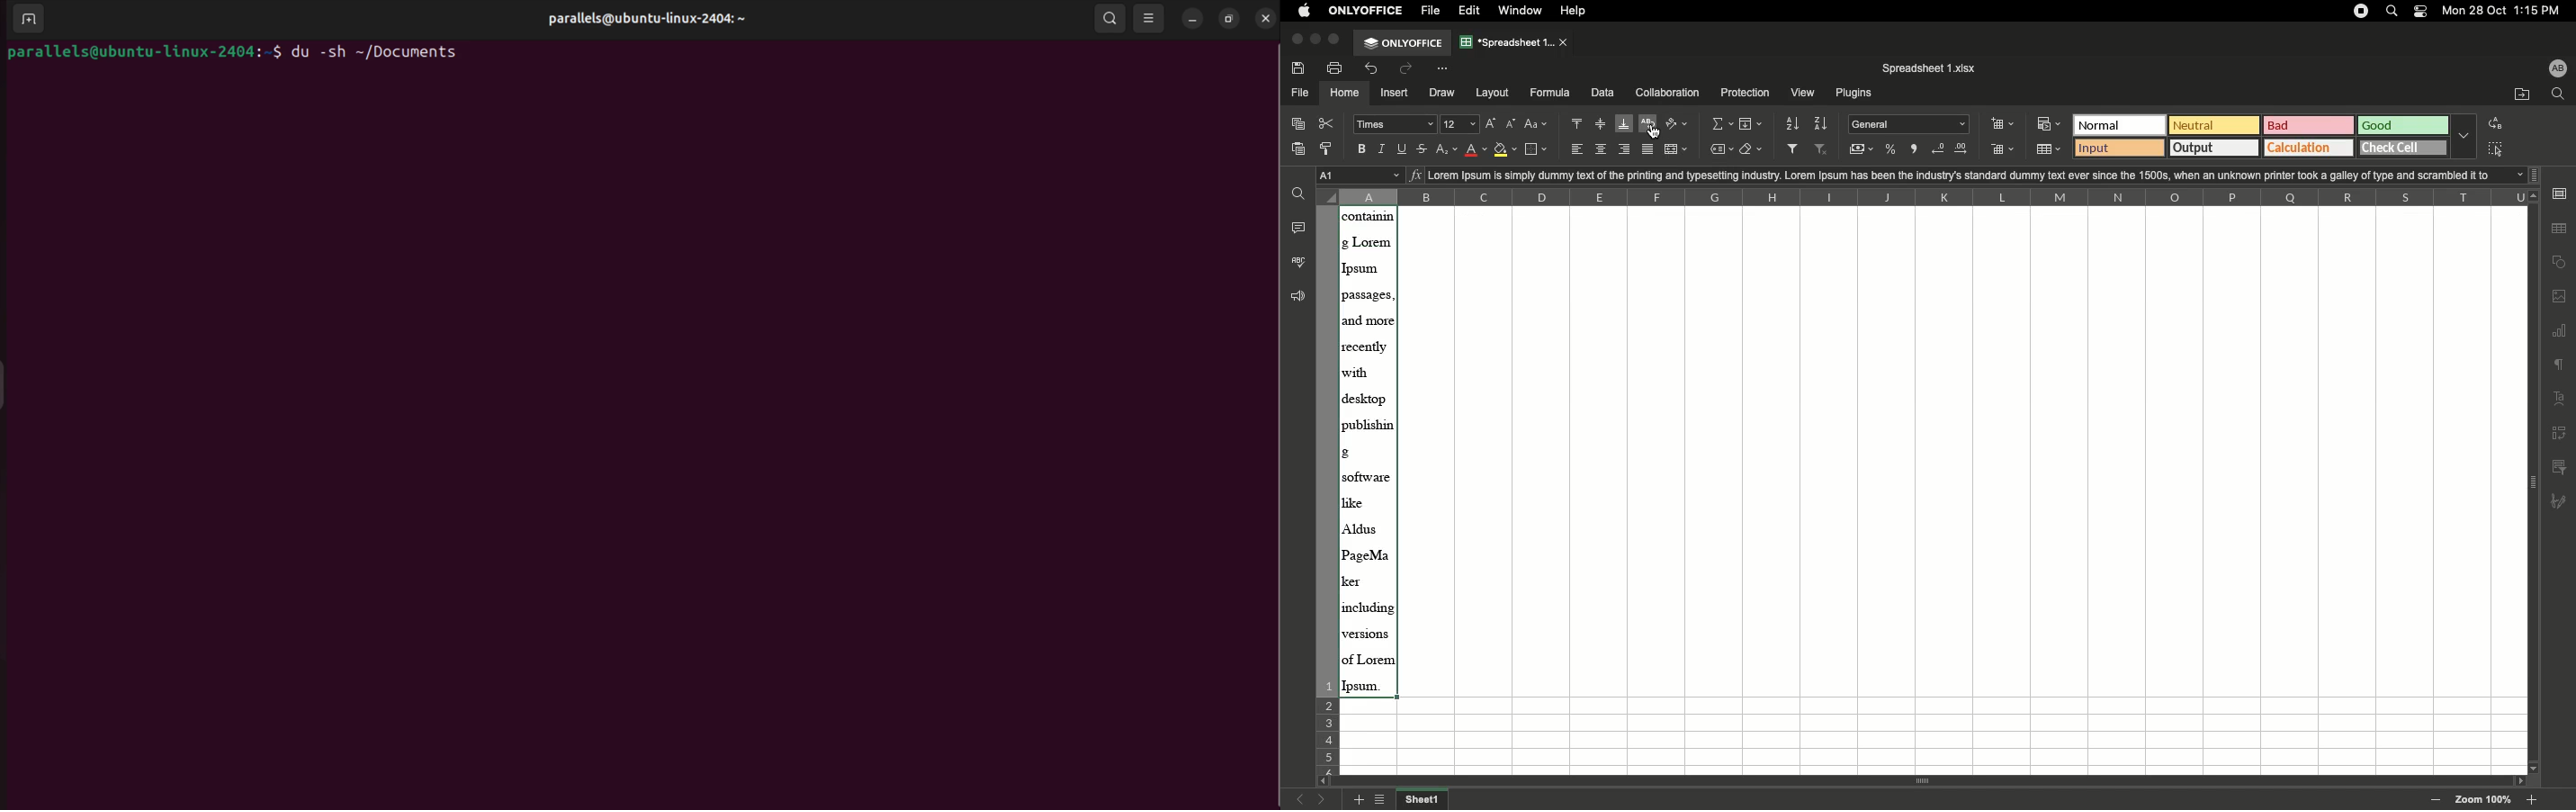  I want to click on Decrease font size, so click(1512, 125).